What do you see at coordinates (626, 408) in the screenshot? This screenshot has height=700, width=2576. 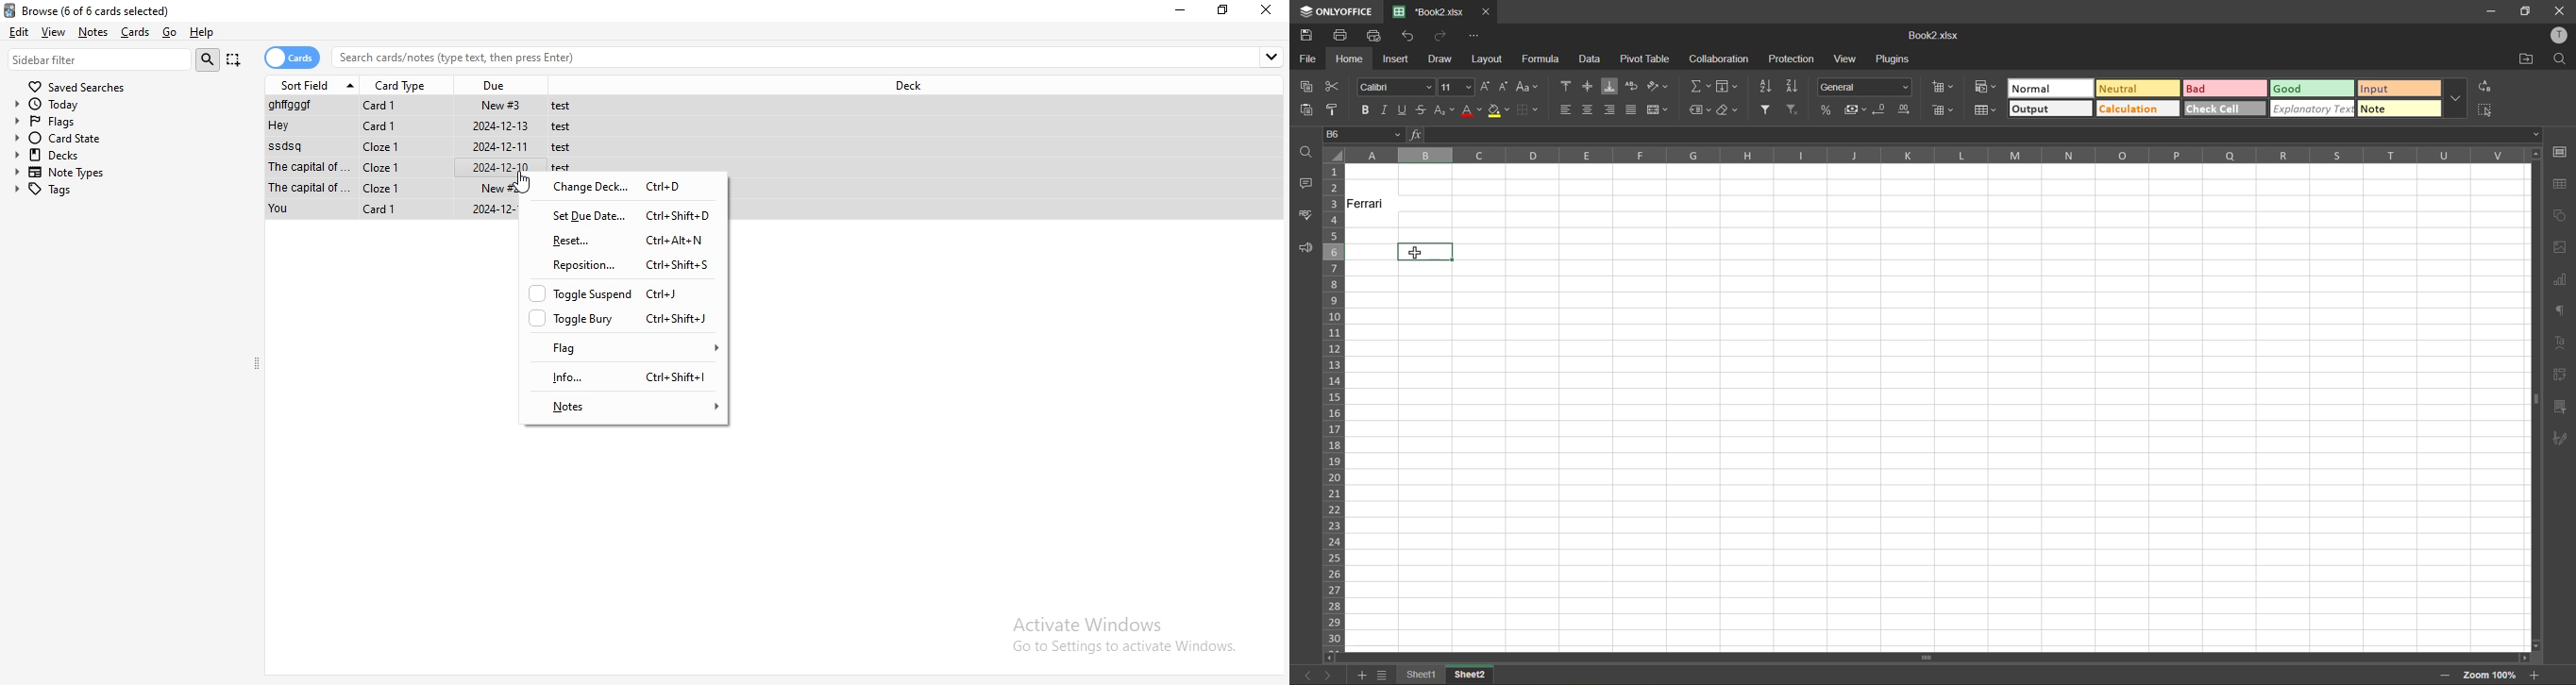 I see `notes` at bounding box center [626, 408].